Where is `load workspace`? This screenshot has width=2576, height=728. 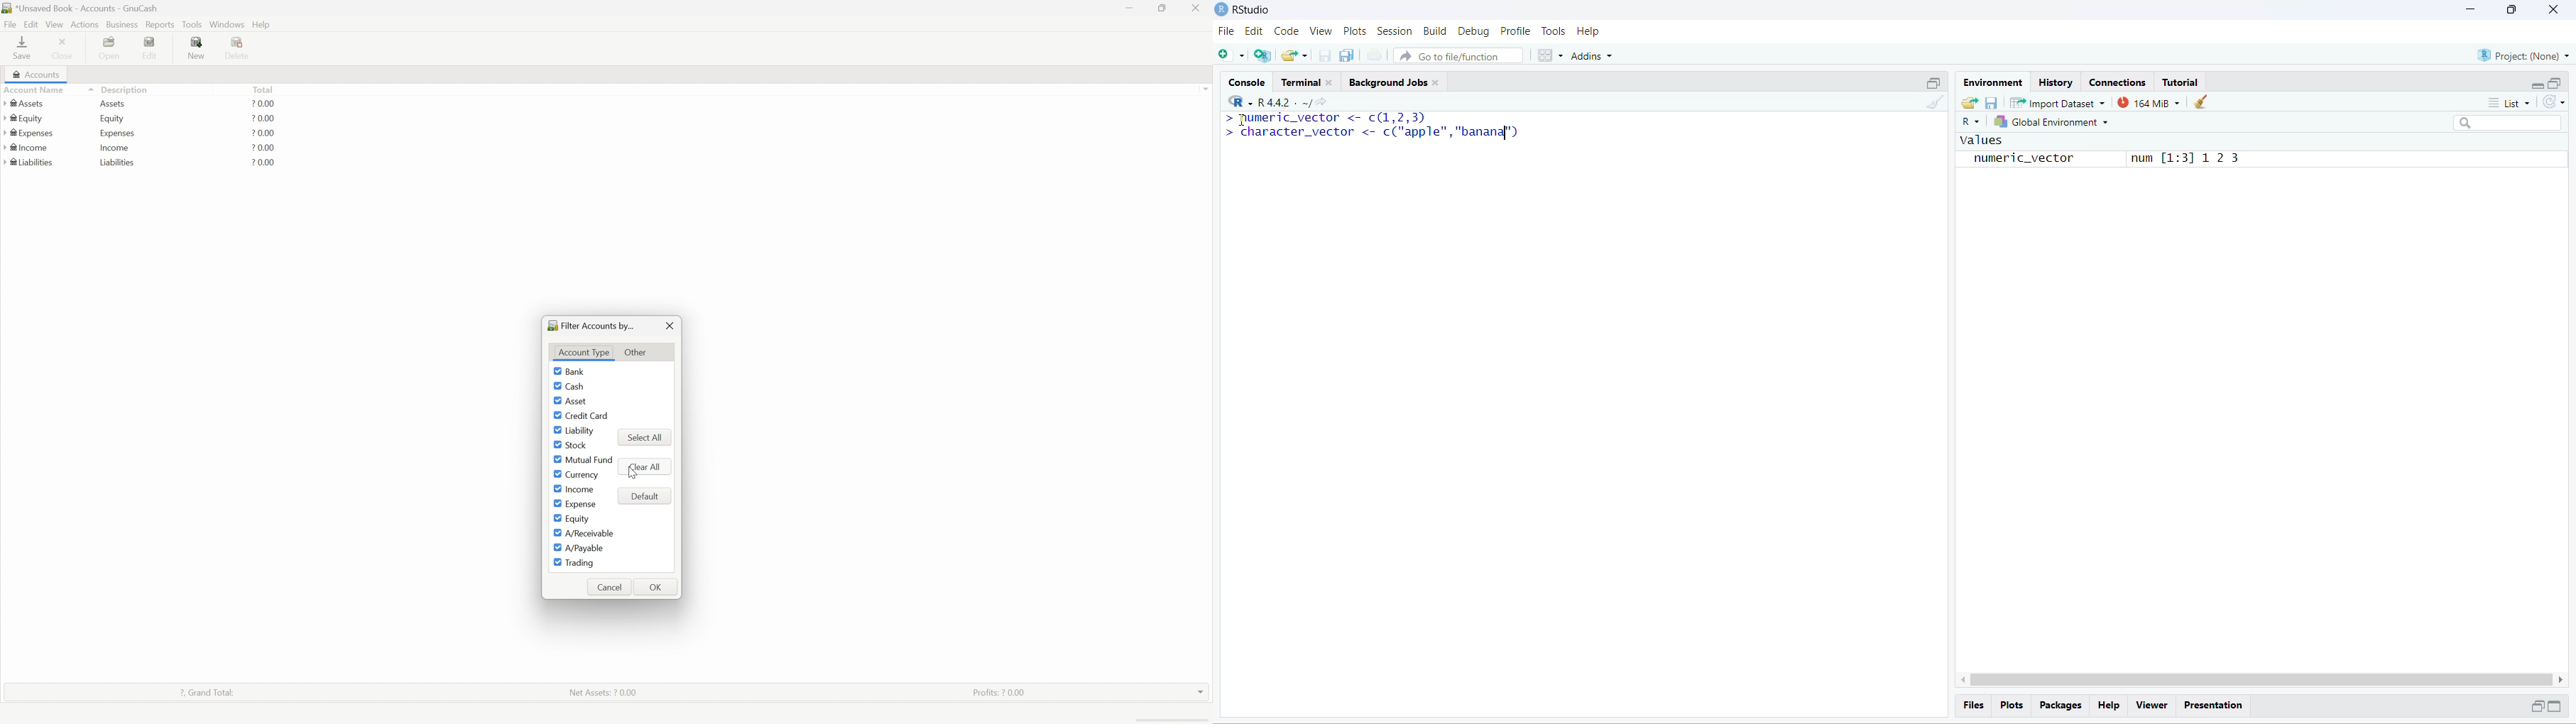
load workspace is located at coordinates (1968, 102).